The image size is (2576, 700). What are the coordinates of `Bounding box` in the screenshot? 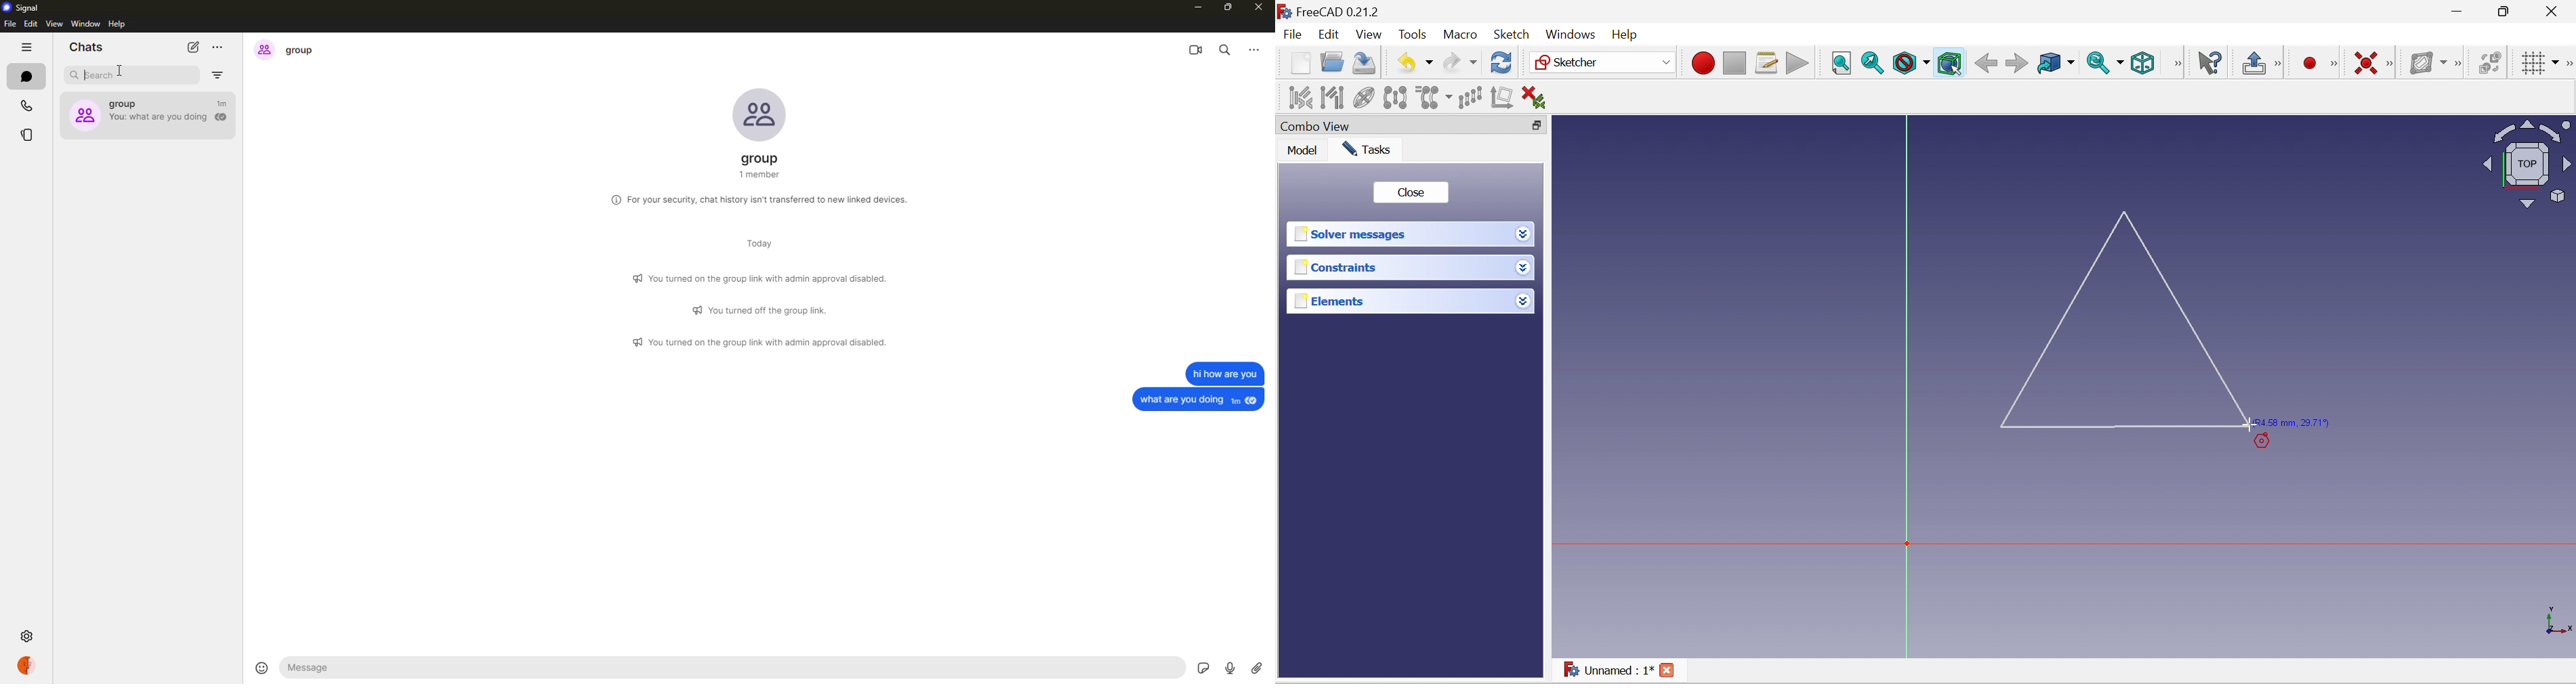 It's located at (1951, 64).